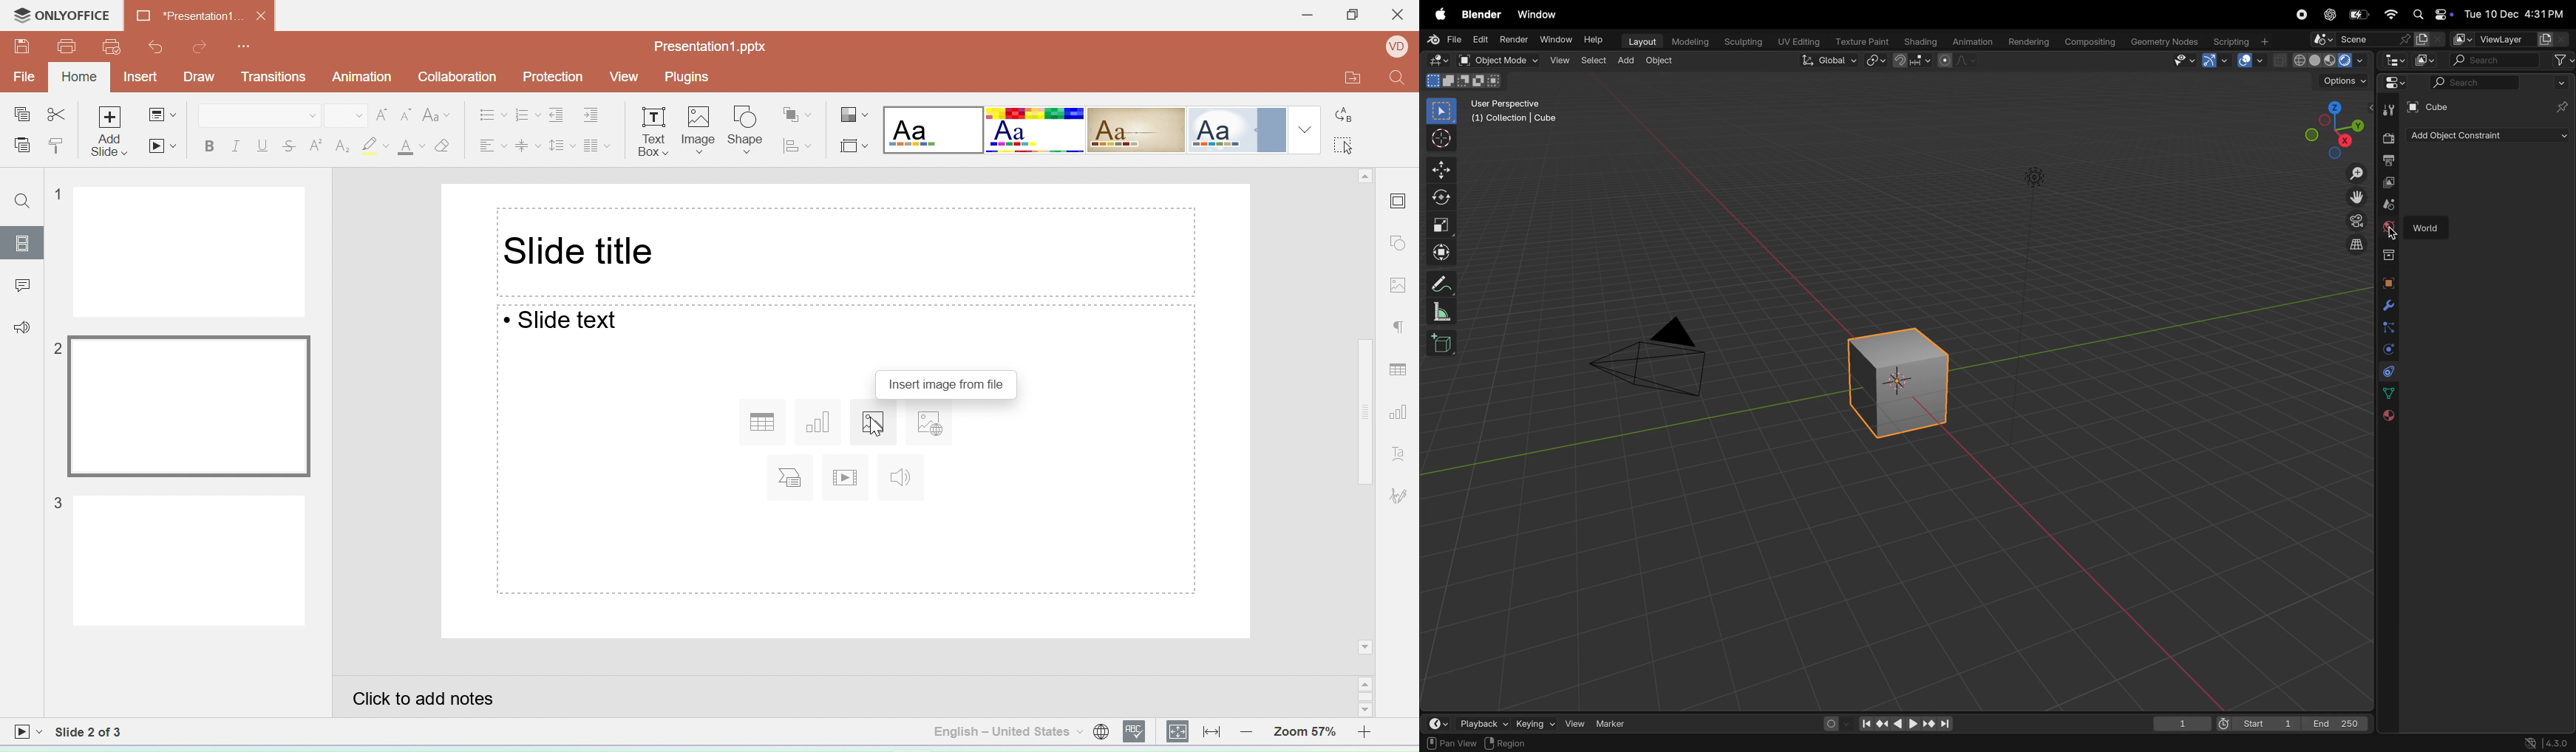 The image size is (2576, 756). Describe the element at coordinates (494, 114) in the screenshot. I see `Bullets` at that location.